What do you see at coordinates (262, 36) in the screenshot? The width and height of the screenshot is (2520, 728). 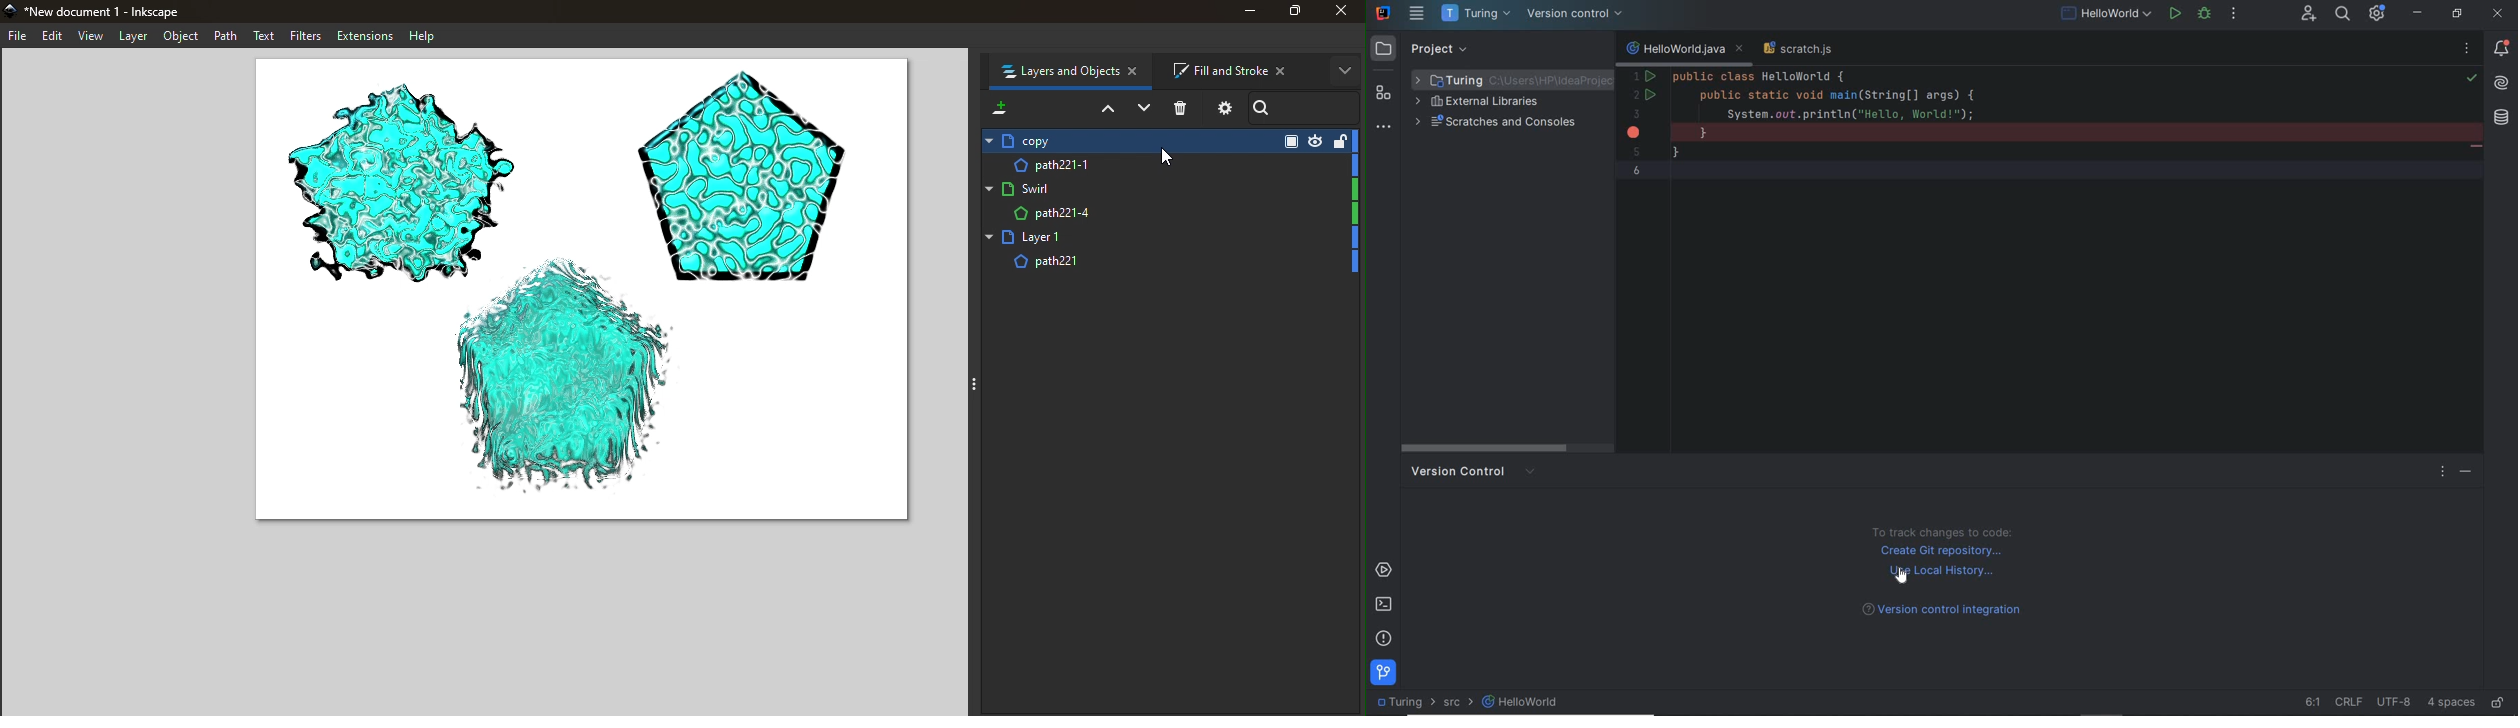 I see `Text` at bounding box center [262, 36].